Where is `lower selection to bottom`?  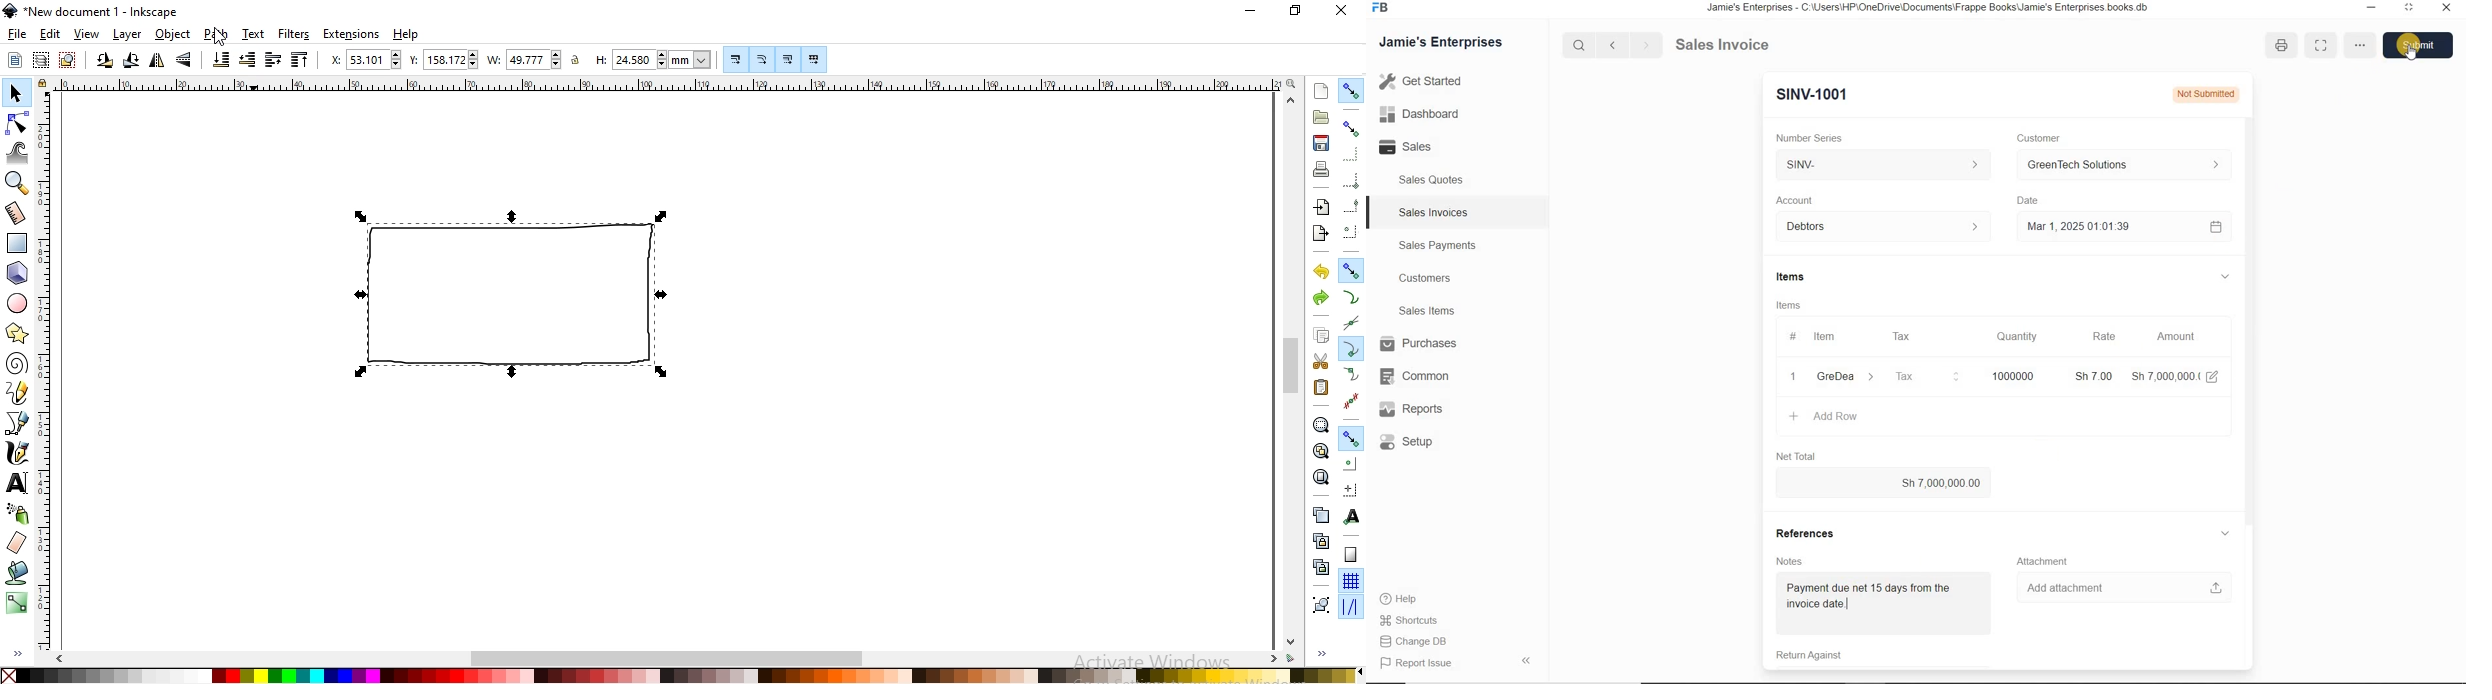
lower selection to bottom is located at coordinates (220, 60).